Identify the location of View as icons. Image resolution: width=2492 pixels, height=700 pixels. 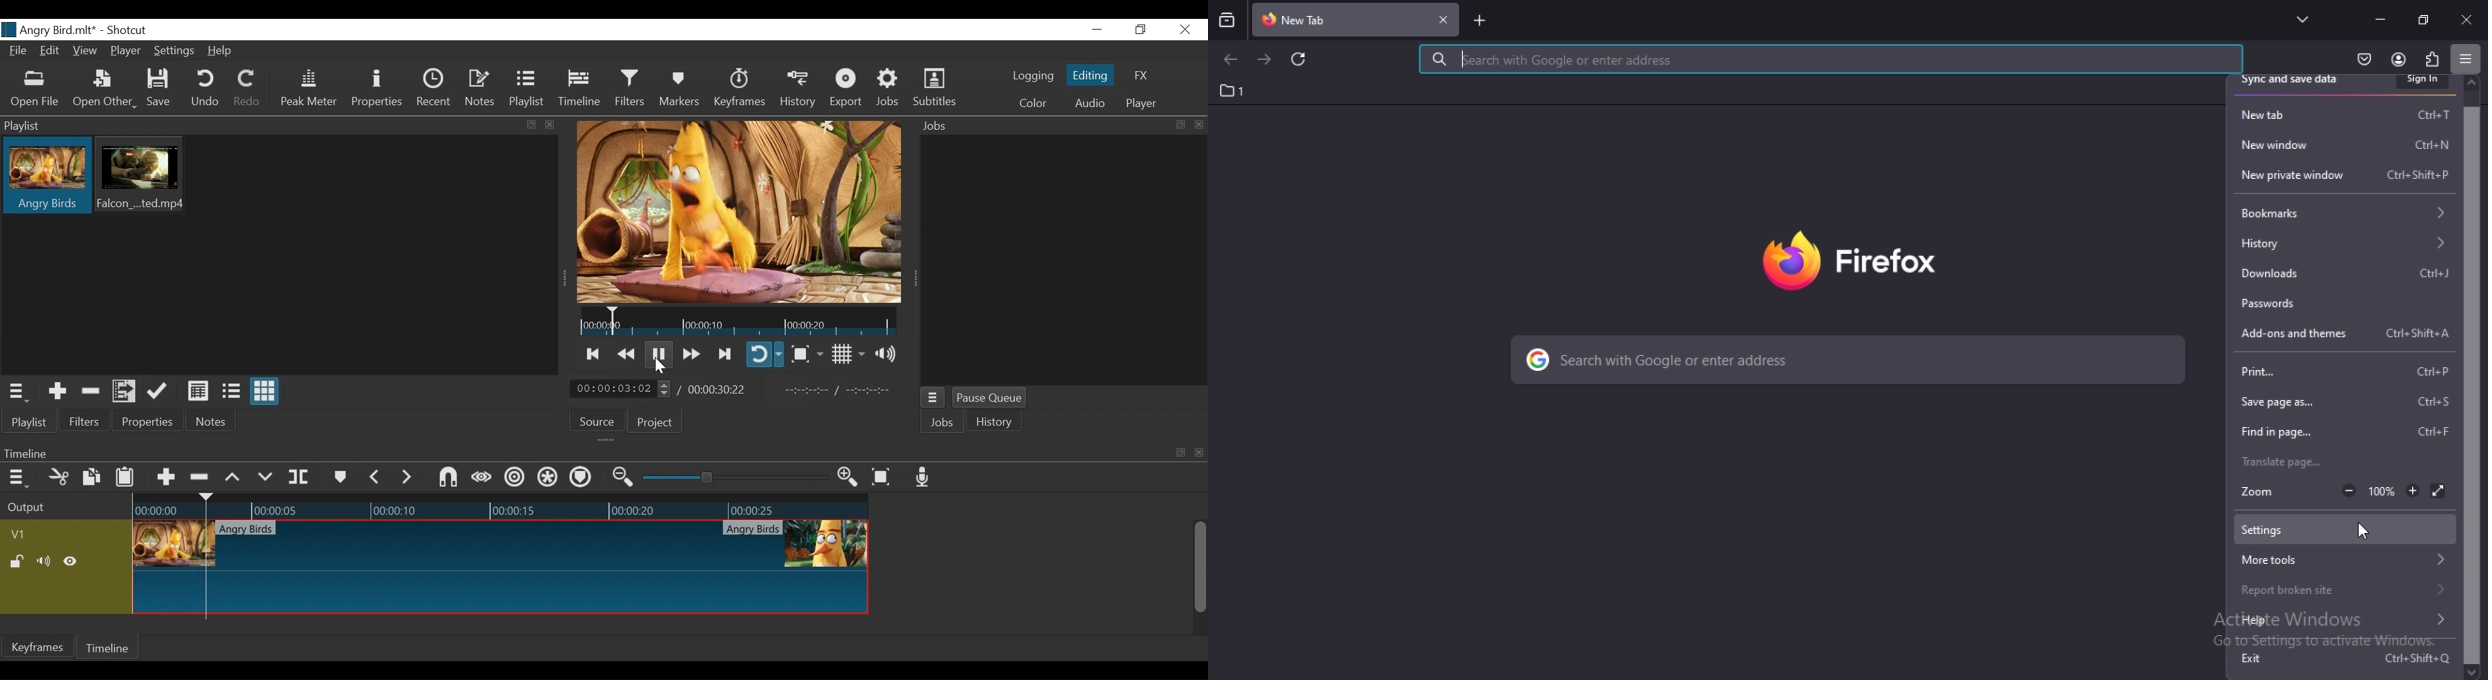
(266, 392).